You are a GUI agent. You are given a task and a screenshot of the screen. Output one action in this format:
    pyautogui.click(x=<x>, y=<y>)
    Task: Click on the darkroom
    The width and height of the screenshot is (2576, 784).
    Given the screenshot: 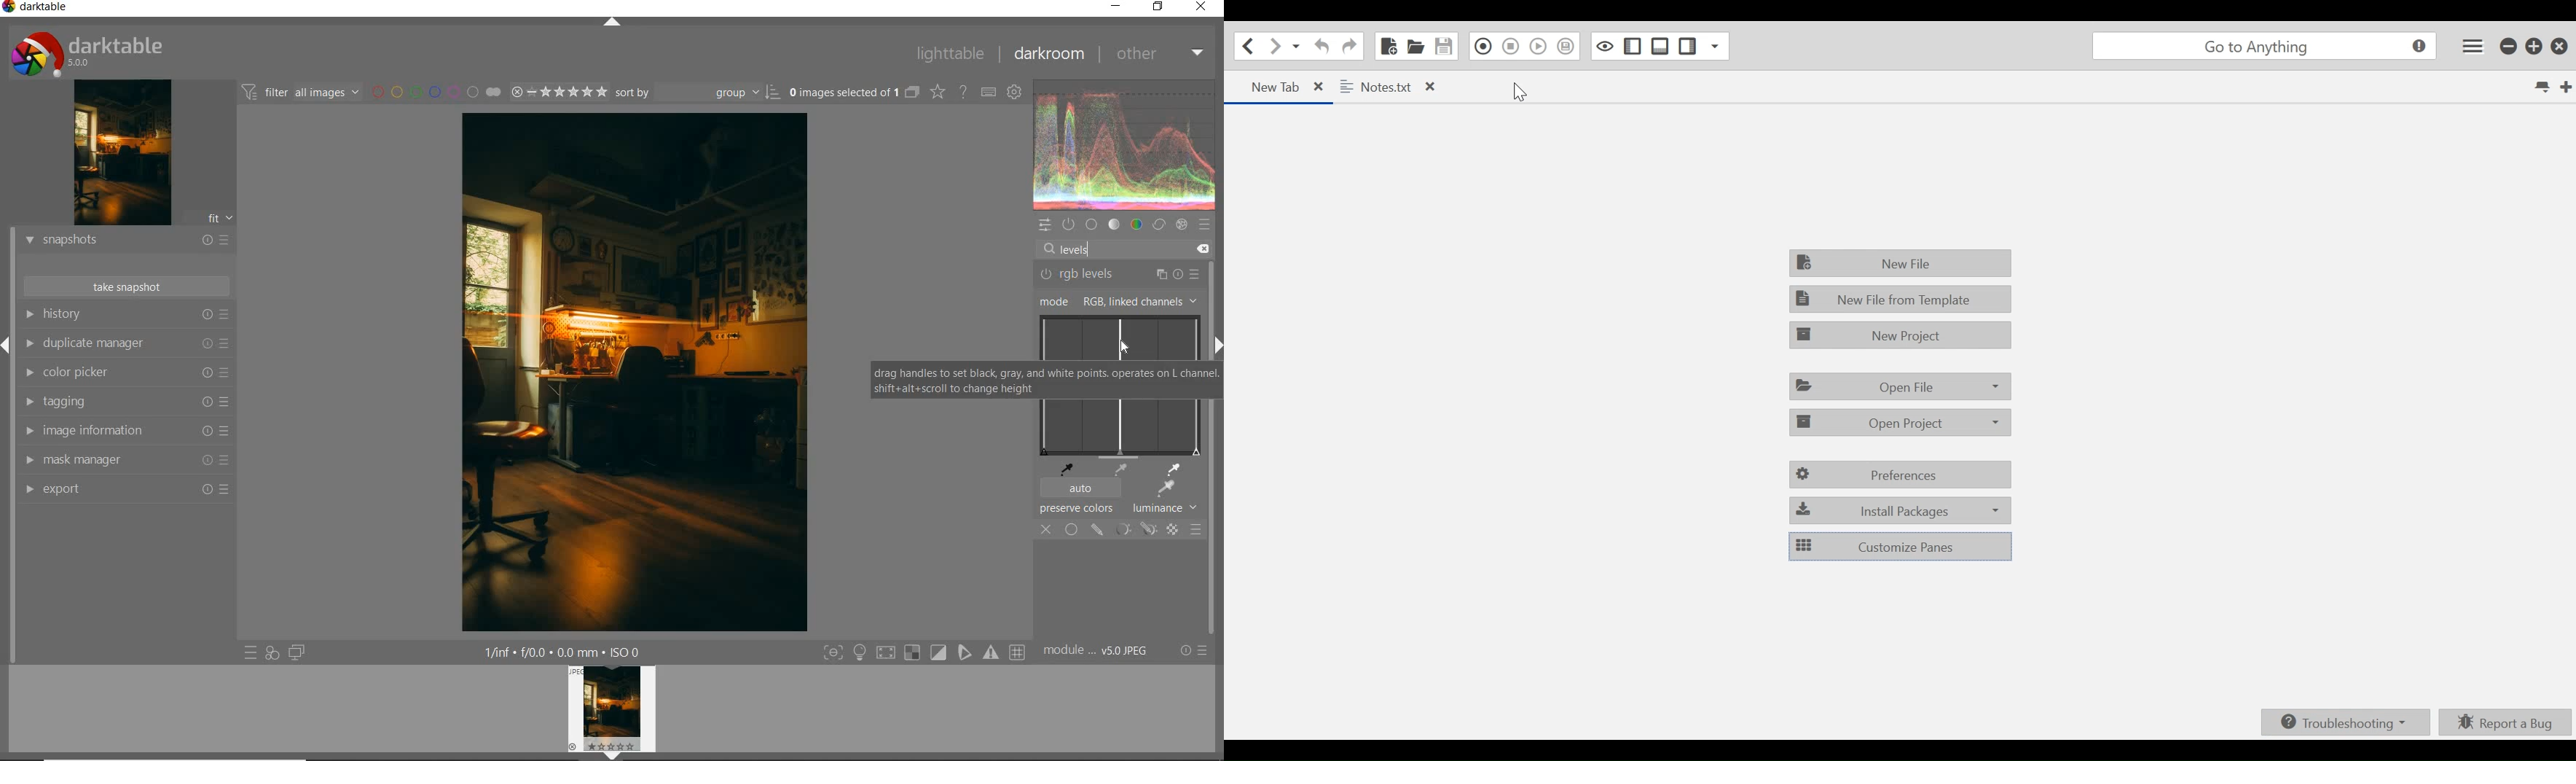 What is the action you would take?
    pyautogui.click(x=1051, y=55)
    